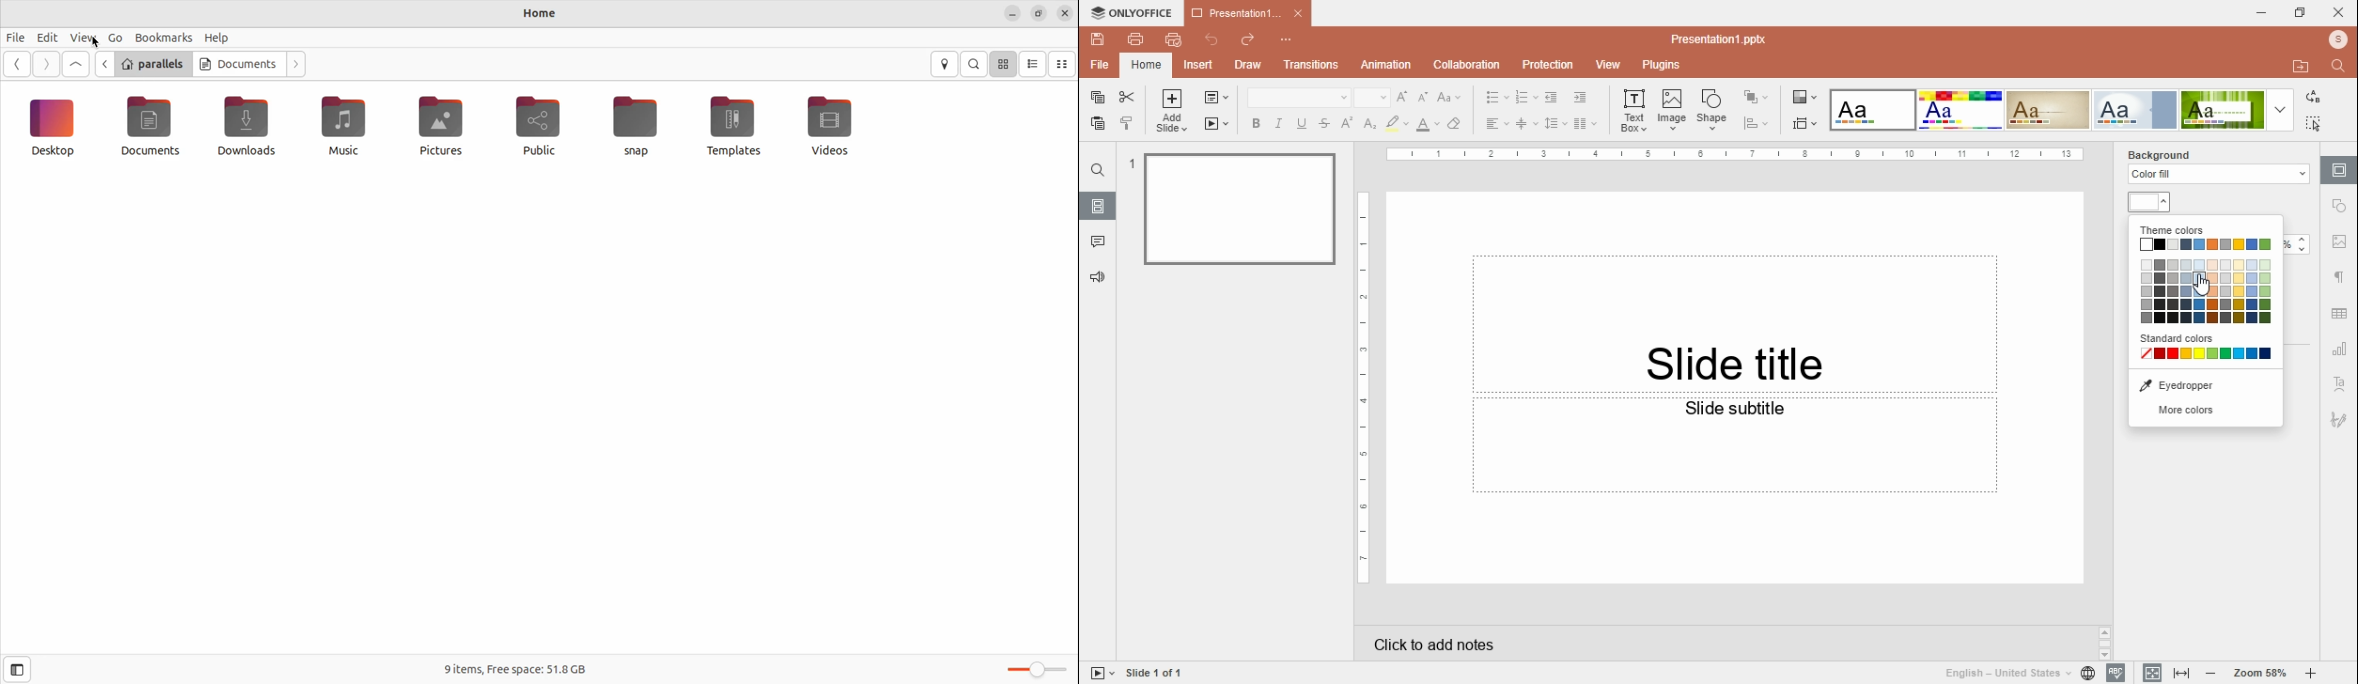 Image resolution: width=2380 pixels, height=700 pixels. What do you see at coordinates (1728, 37) in the screenshot?
I see `file name` at bounding box center [1728, 37].